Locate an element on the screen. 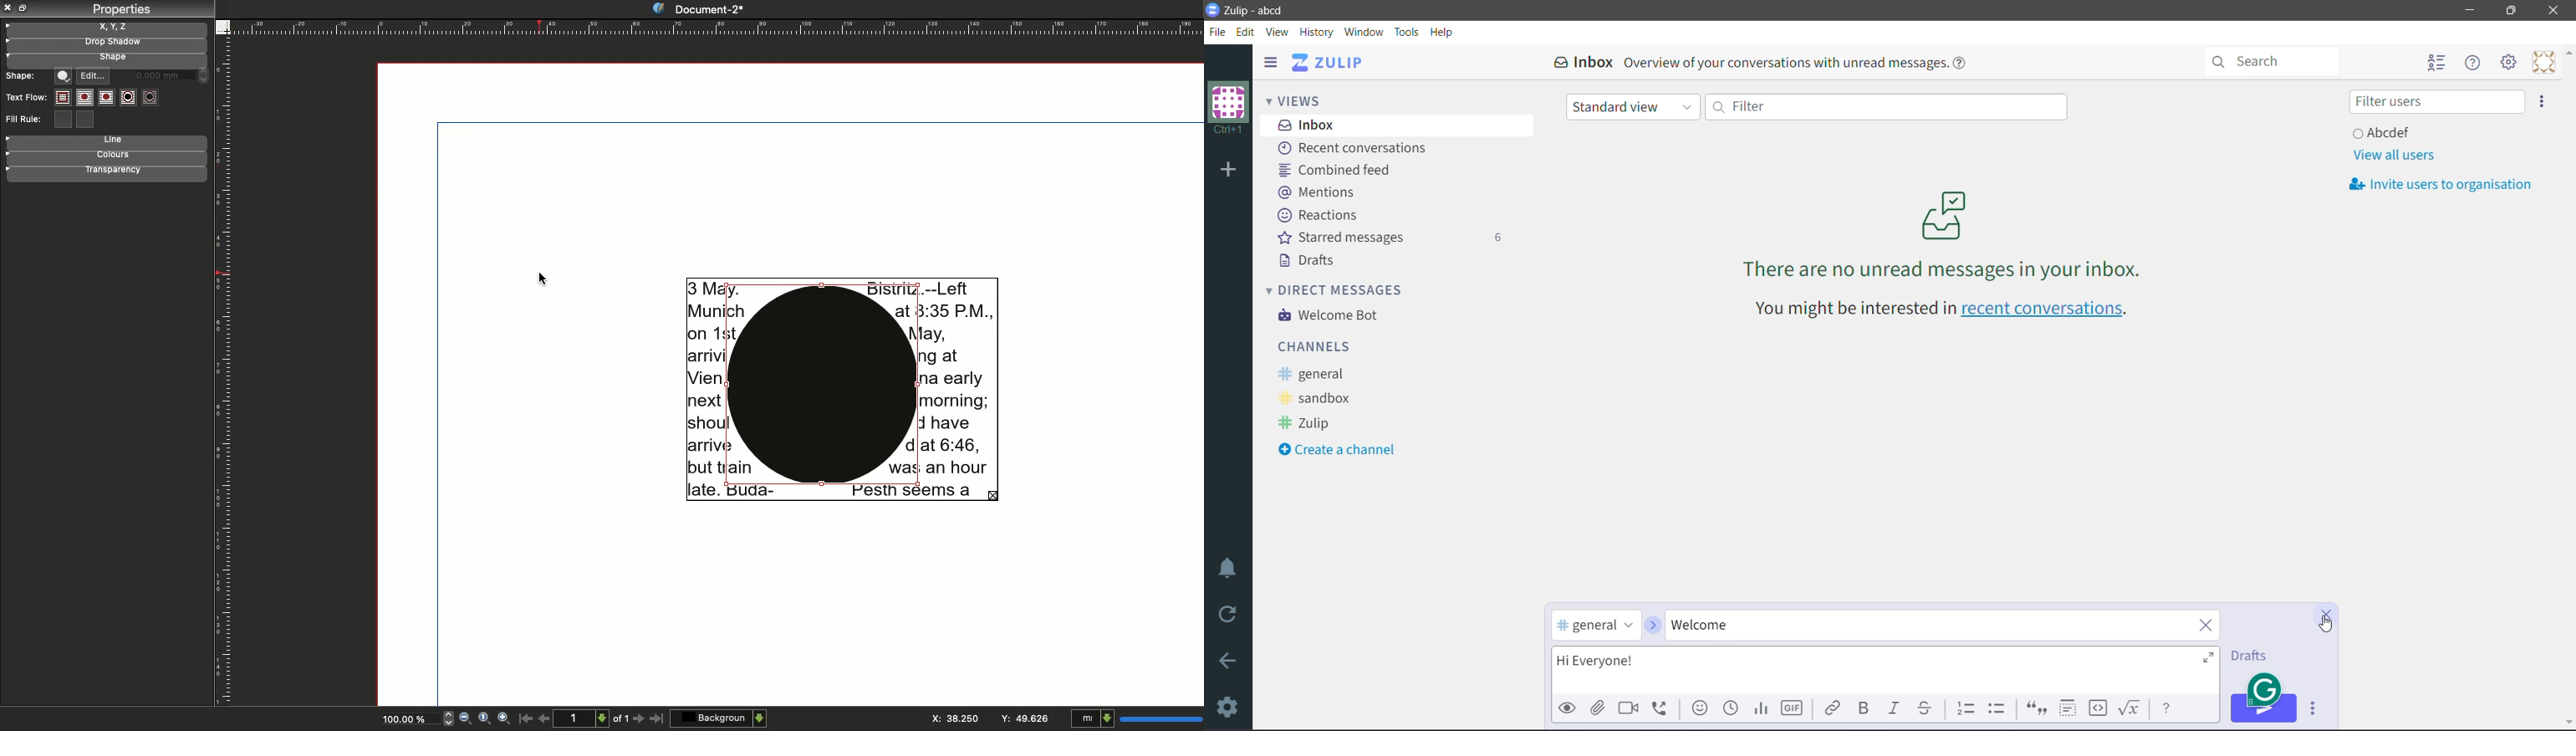  Next page is located at coordinates (639, 719).